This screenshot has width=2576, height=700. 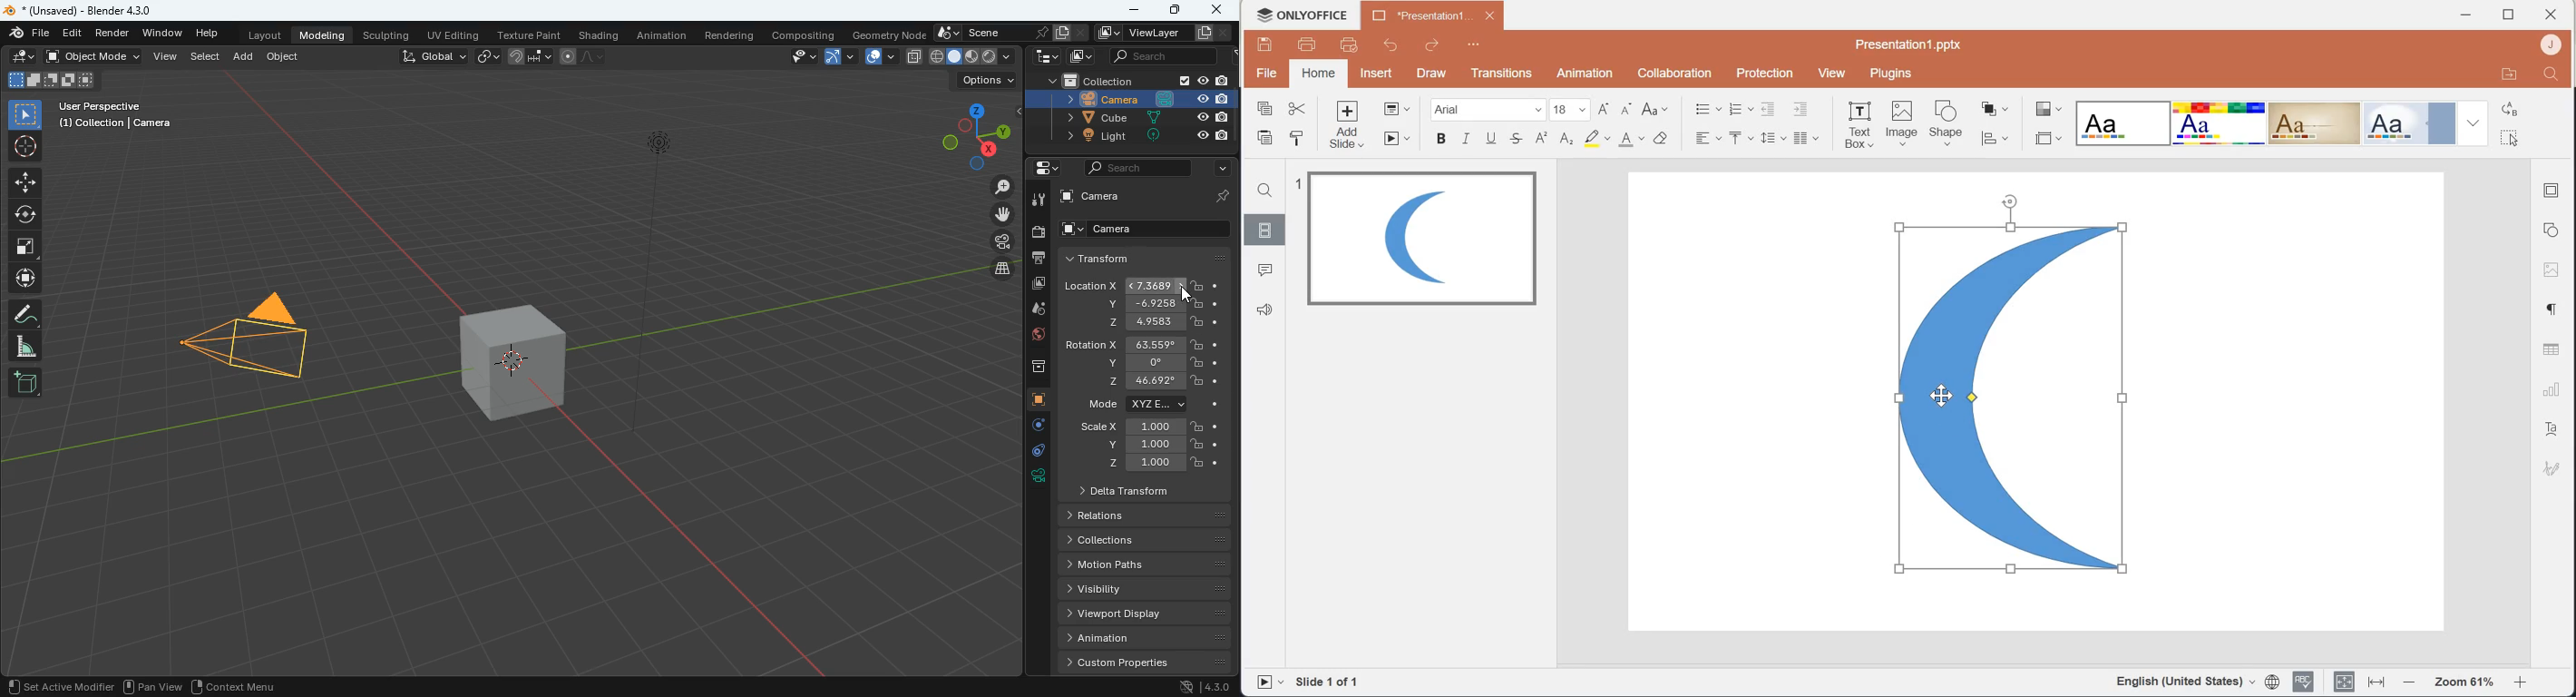 I want to click on viewport display, so click(x=1140, y=613).